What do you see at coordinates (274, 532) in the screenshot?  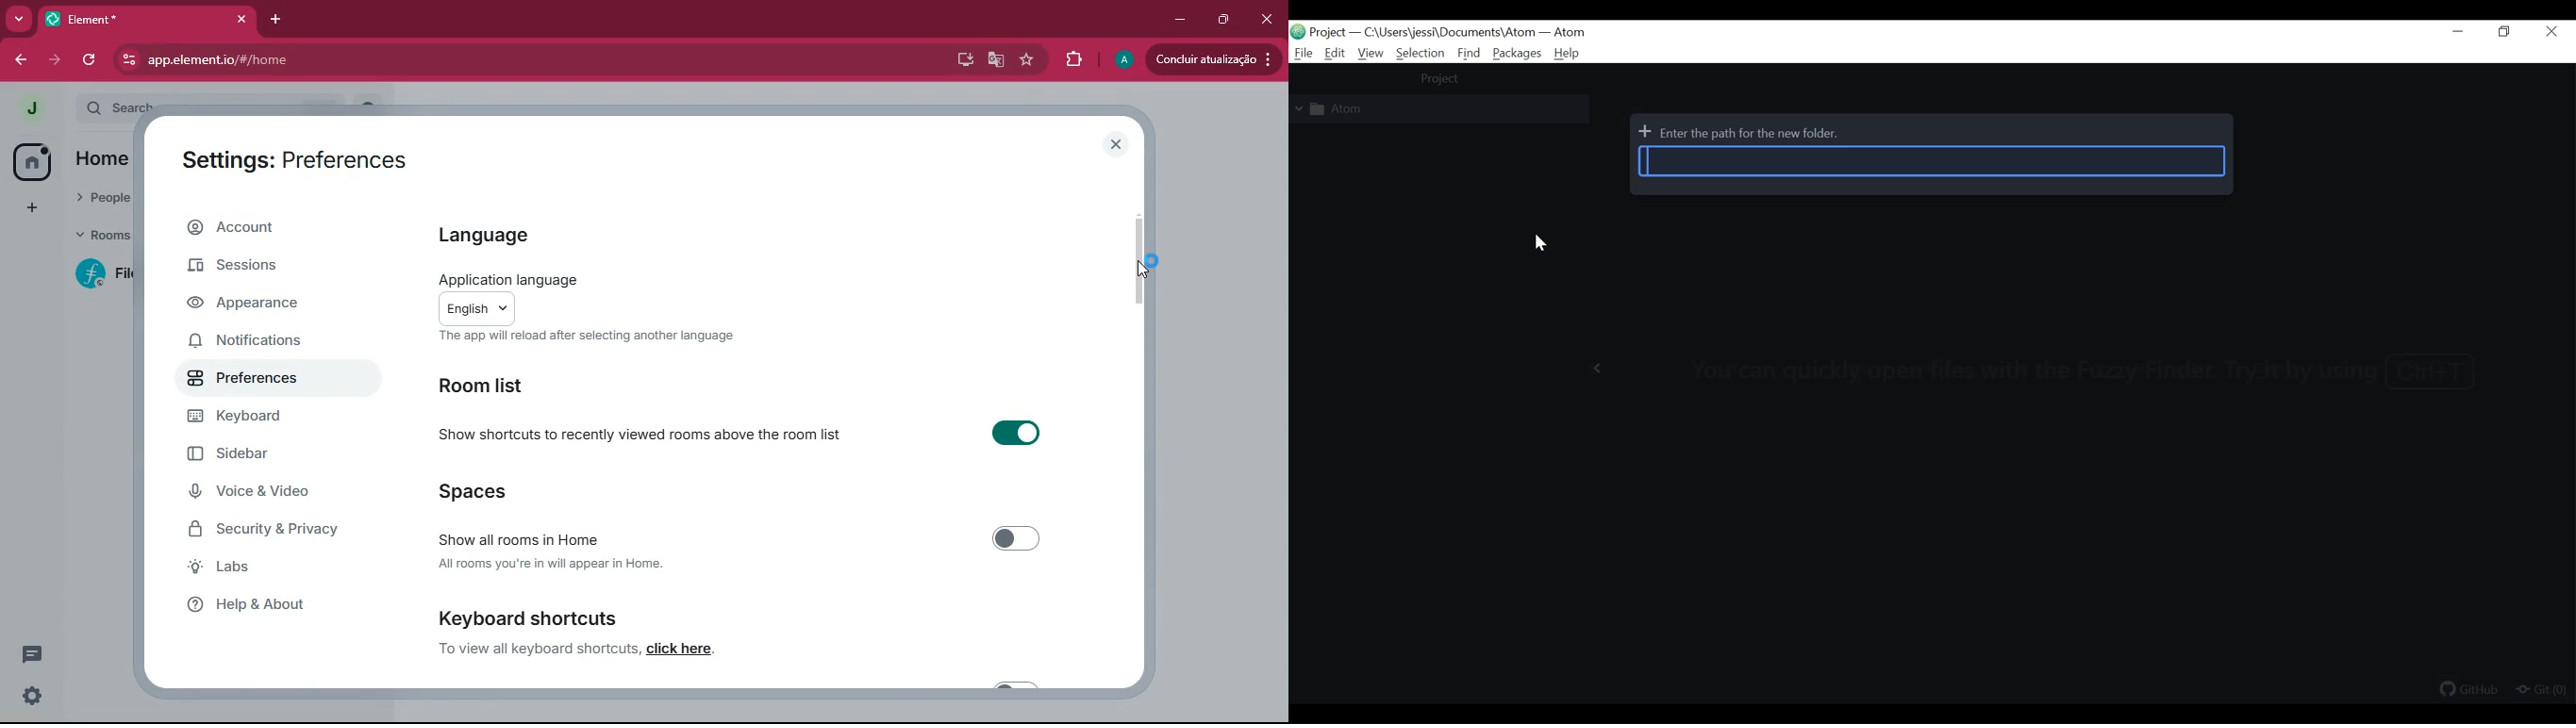 I see `Security & Privacy` at bounding box center [274, 532].